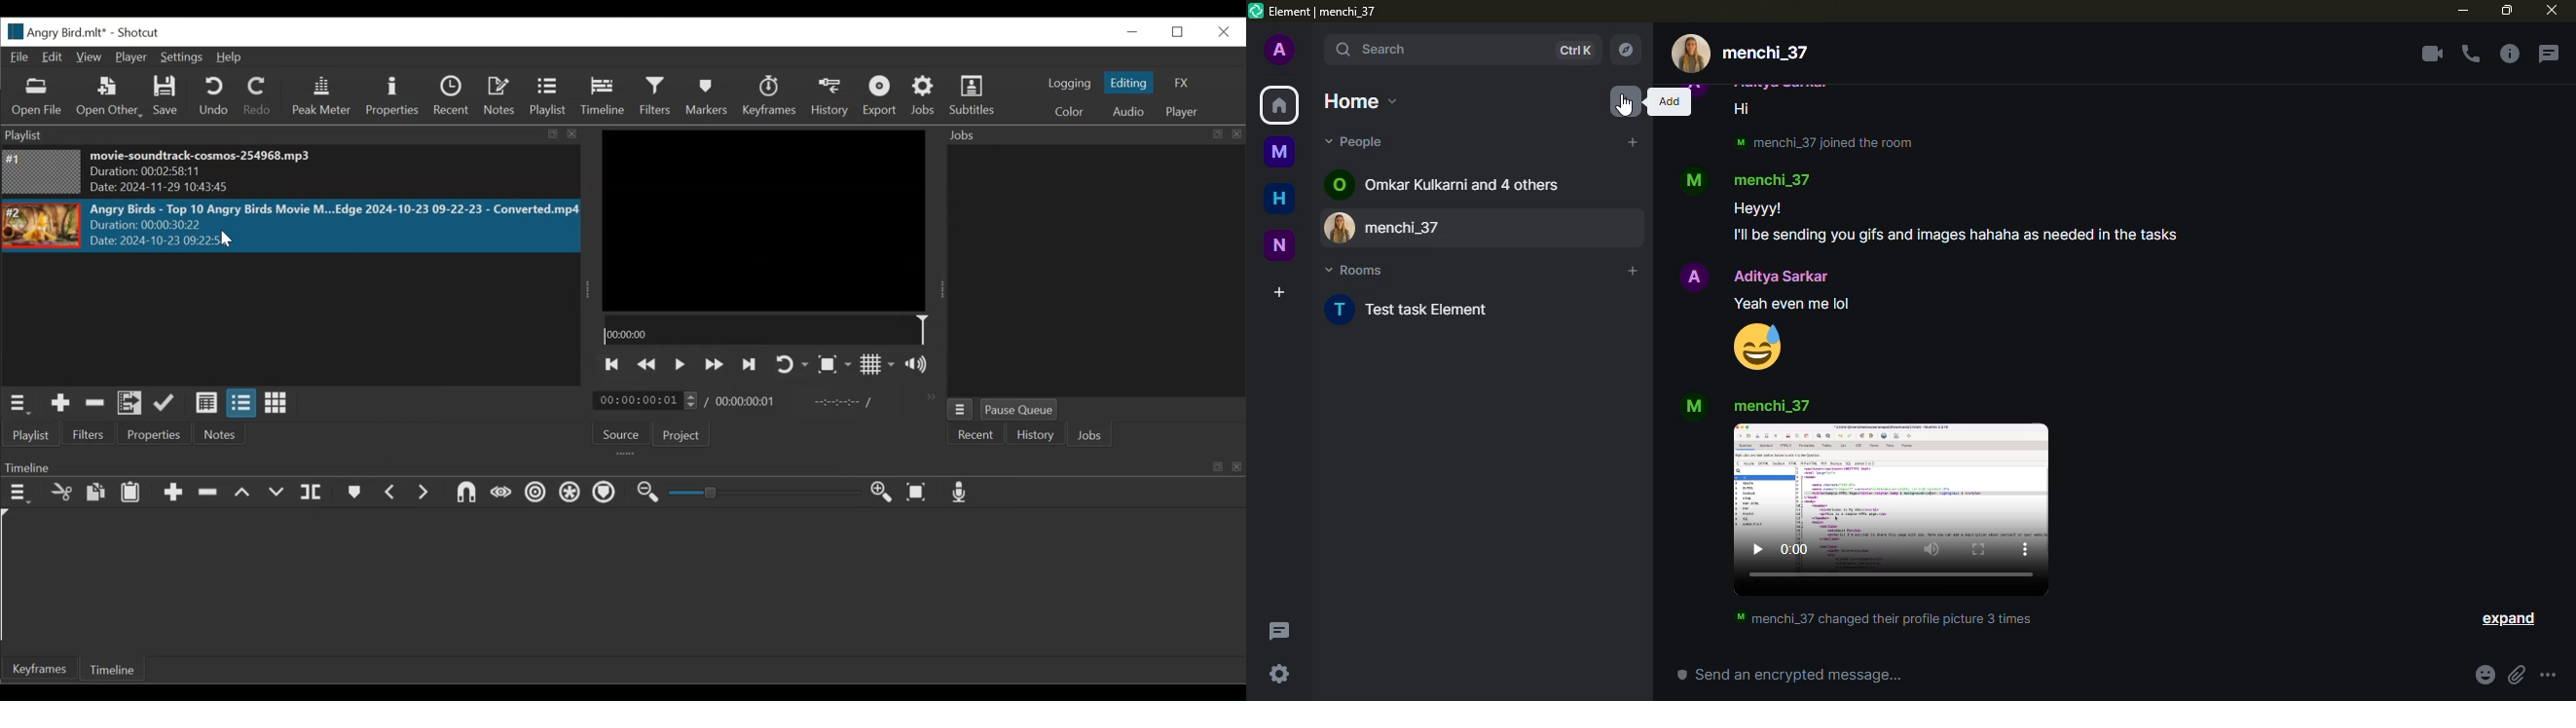 The height and width of the screenshot is (728, 2576). Describe the element at coordinates (392, 95) in the screenshot. I see `Properties` at that location.